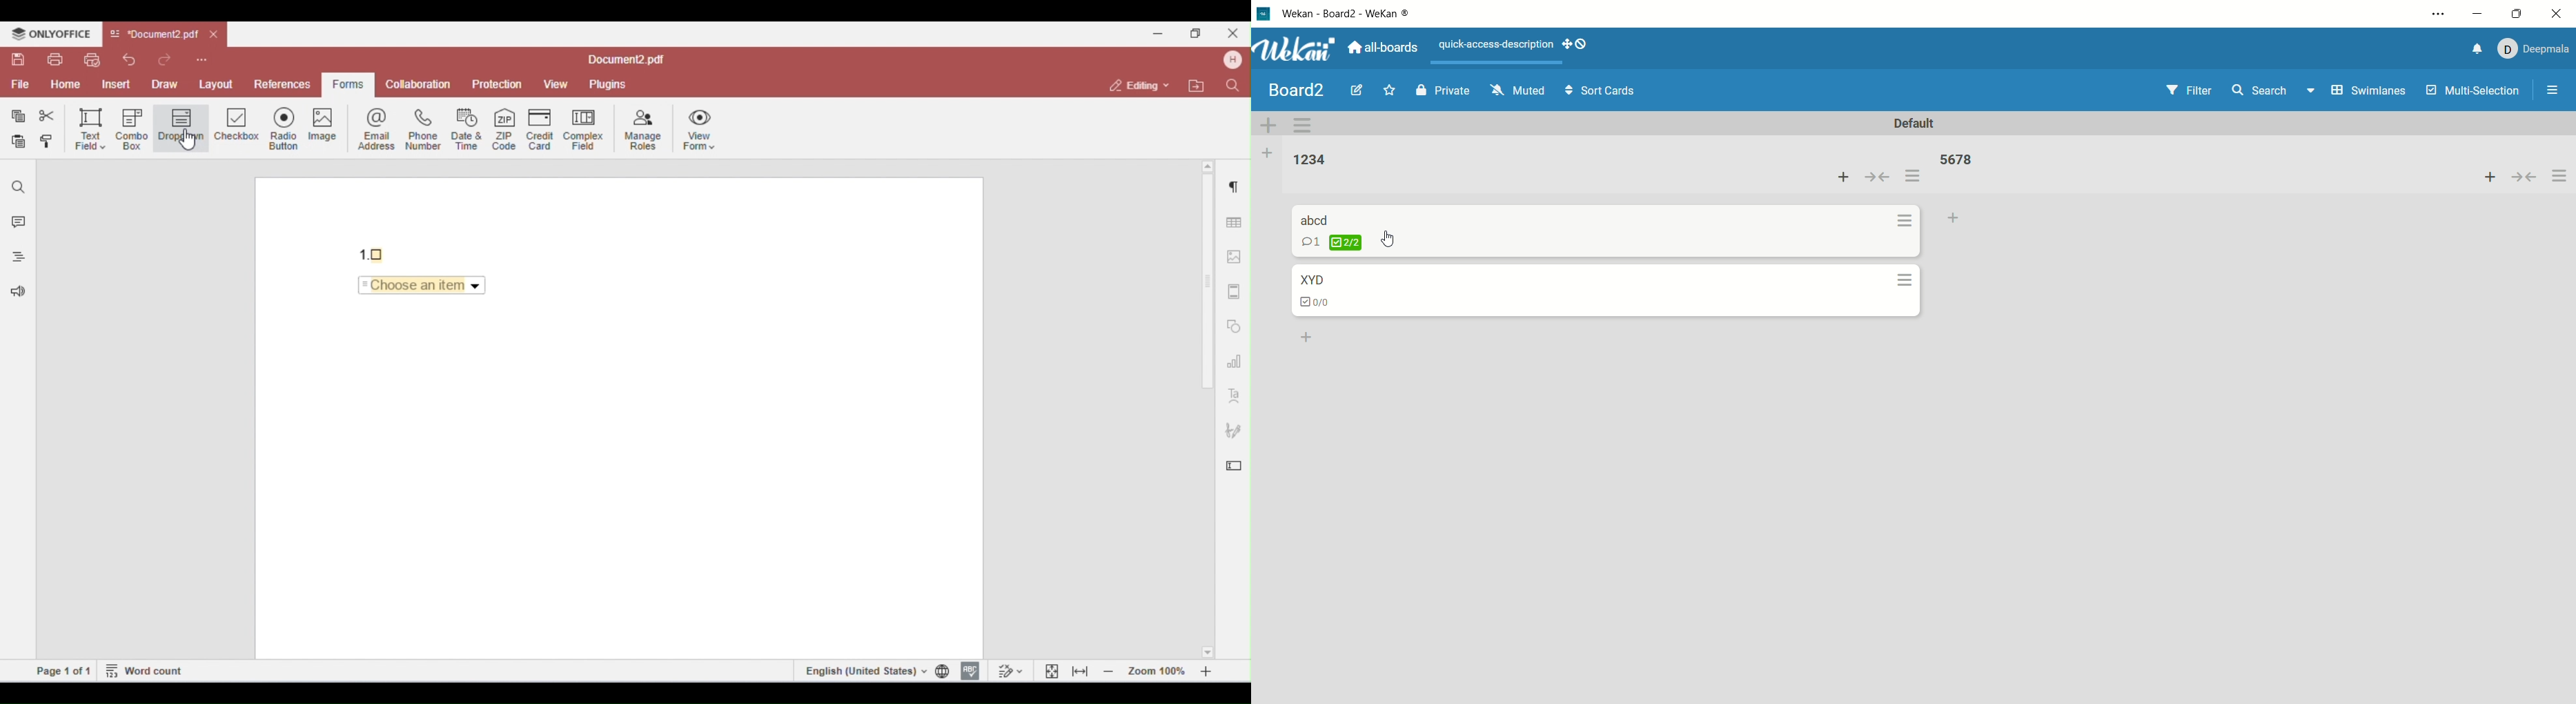 This screenshot has height=728, width=2576. What do you see at coordinates (1838, 177) in the screenshot?
I see `add` at bounding box center [1838, 177].